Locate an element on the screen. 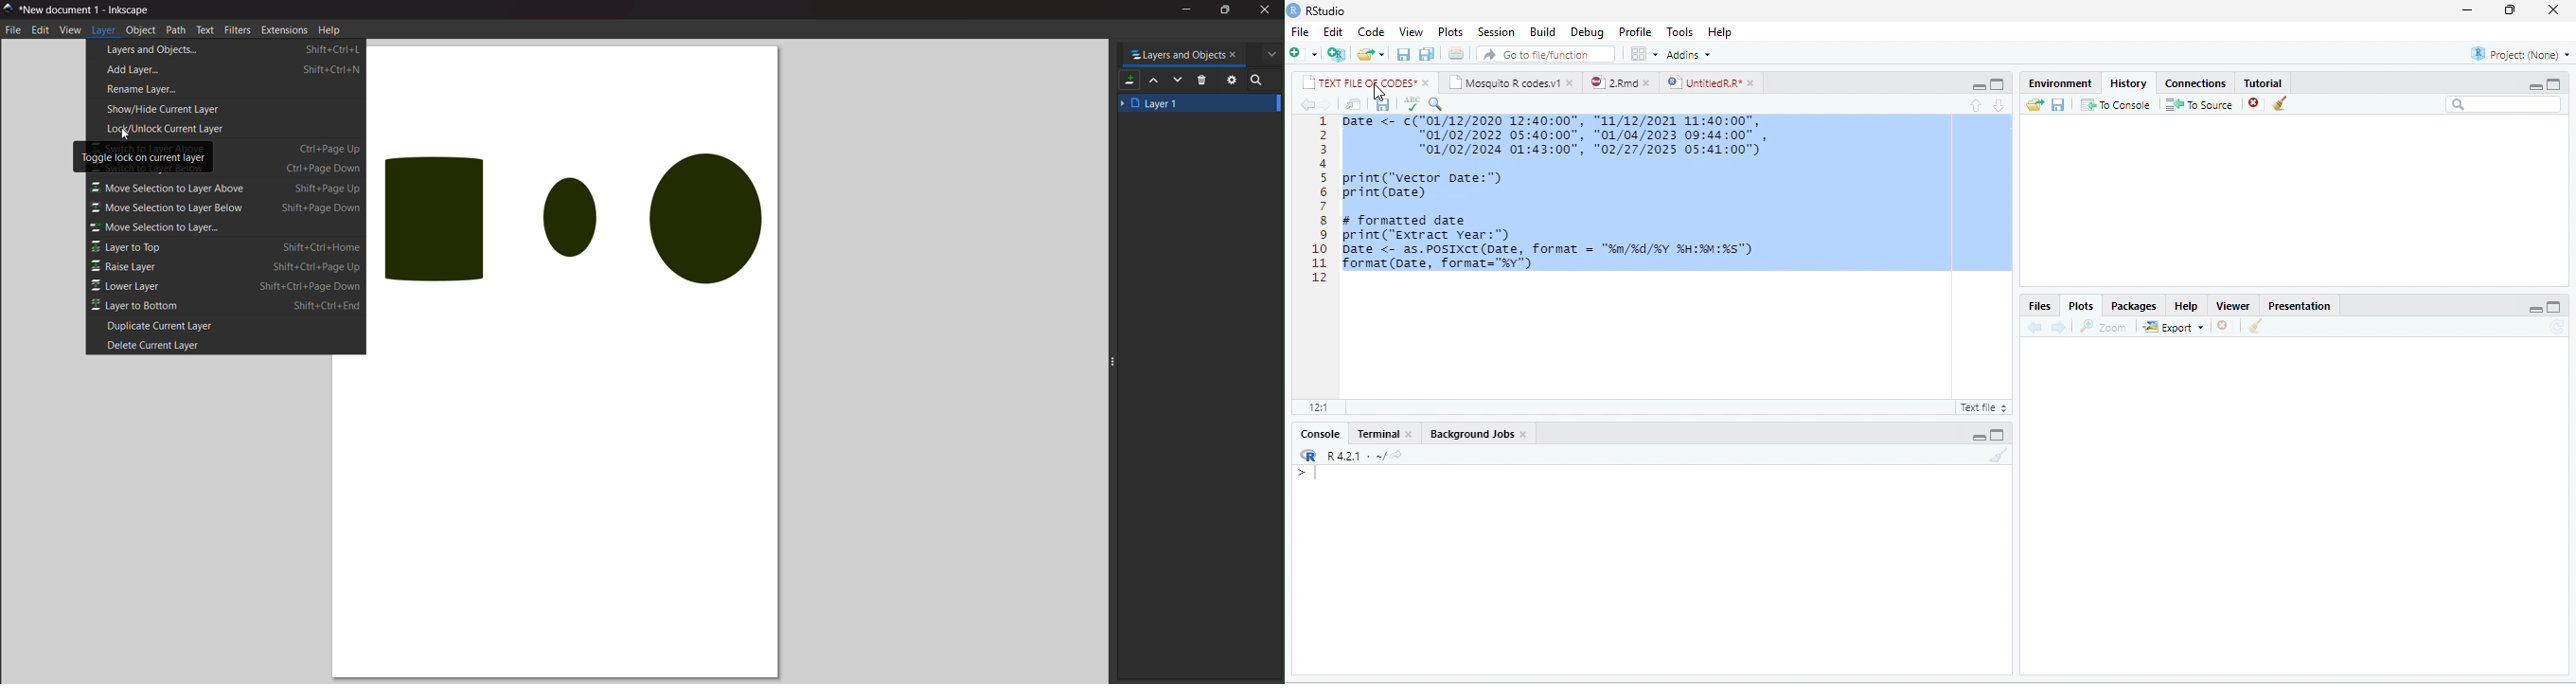  Help is located at coordinates (1720, 33).